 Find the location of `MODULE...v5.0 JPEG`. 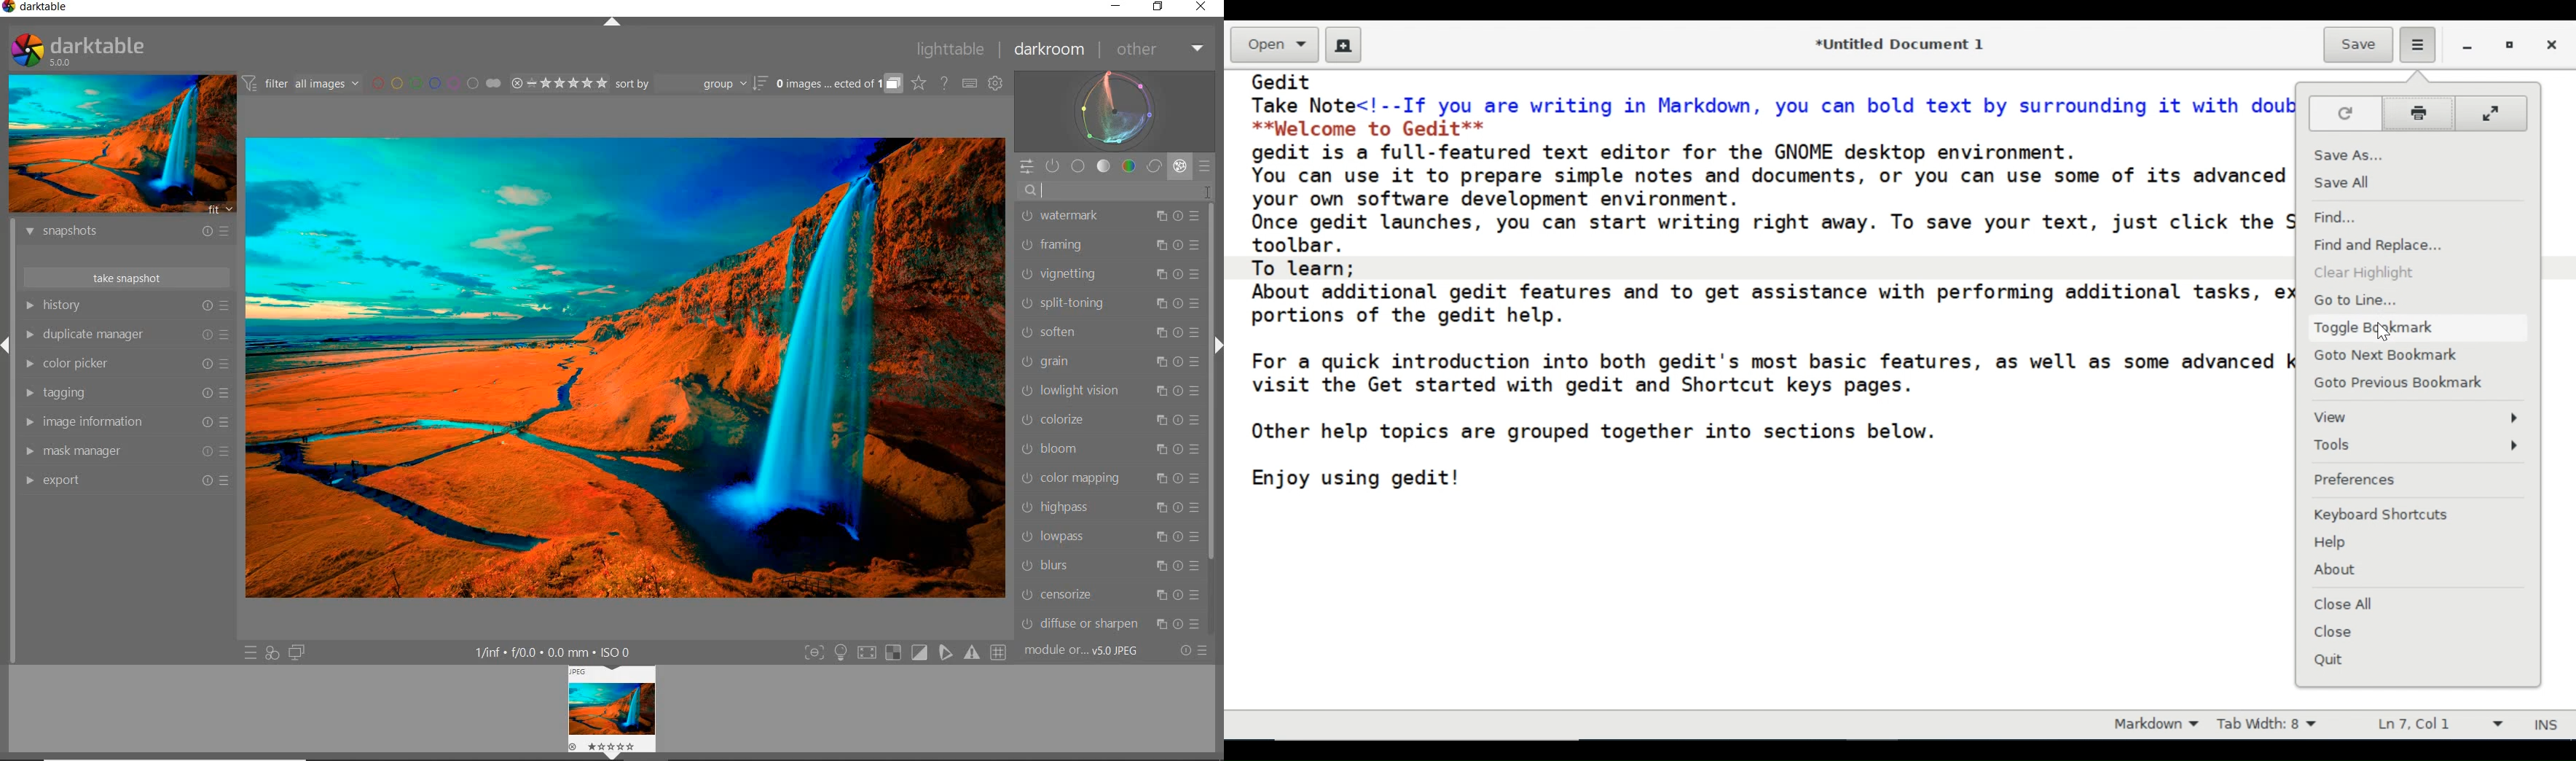

MODULE...v5.0 JPEG is located at coordinates (1085, 652).